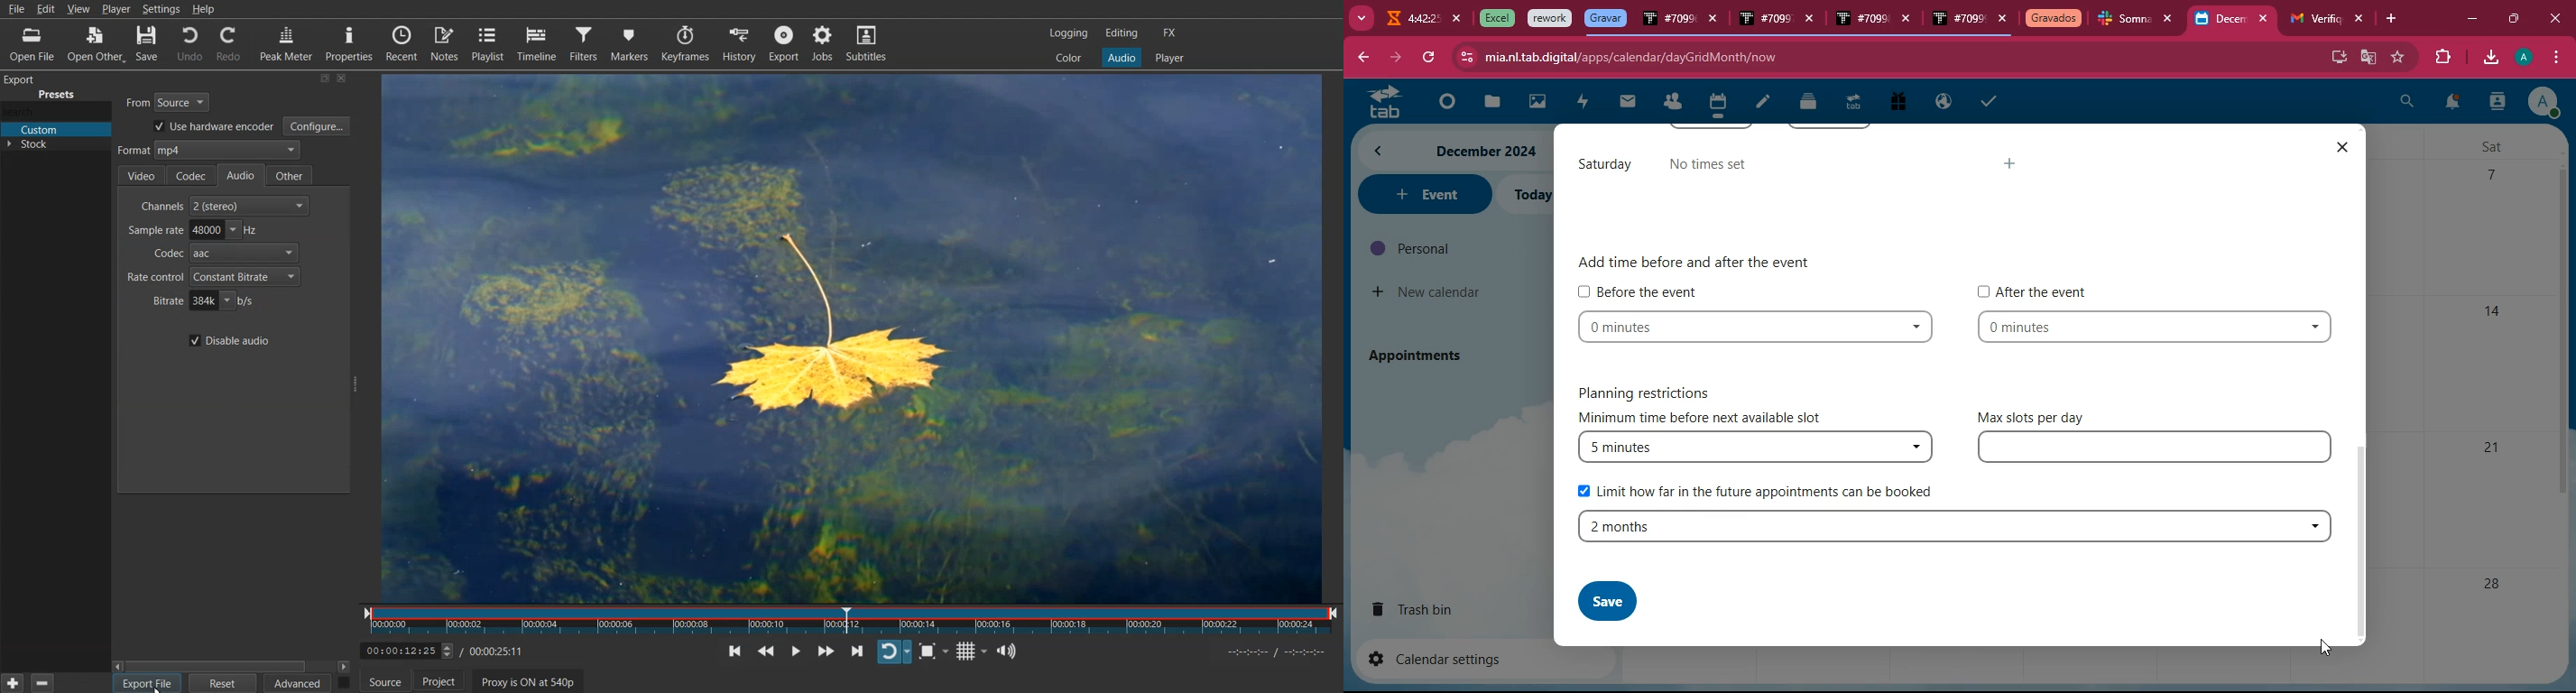  Describe the element at coordinates (1430, 608) in the screenshot. I see `trash bin` at that location.